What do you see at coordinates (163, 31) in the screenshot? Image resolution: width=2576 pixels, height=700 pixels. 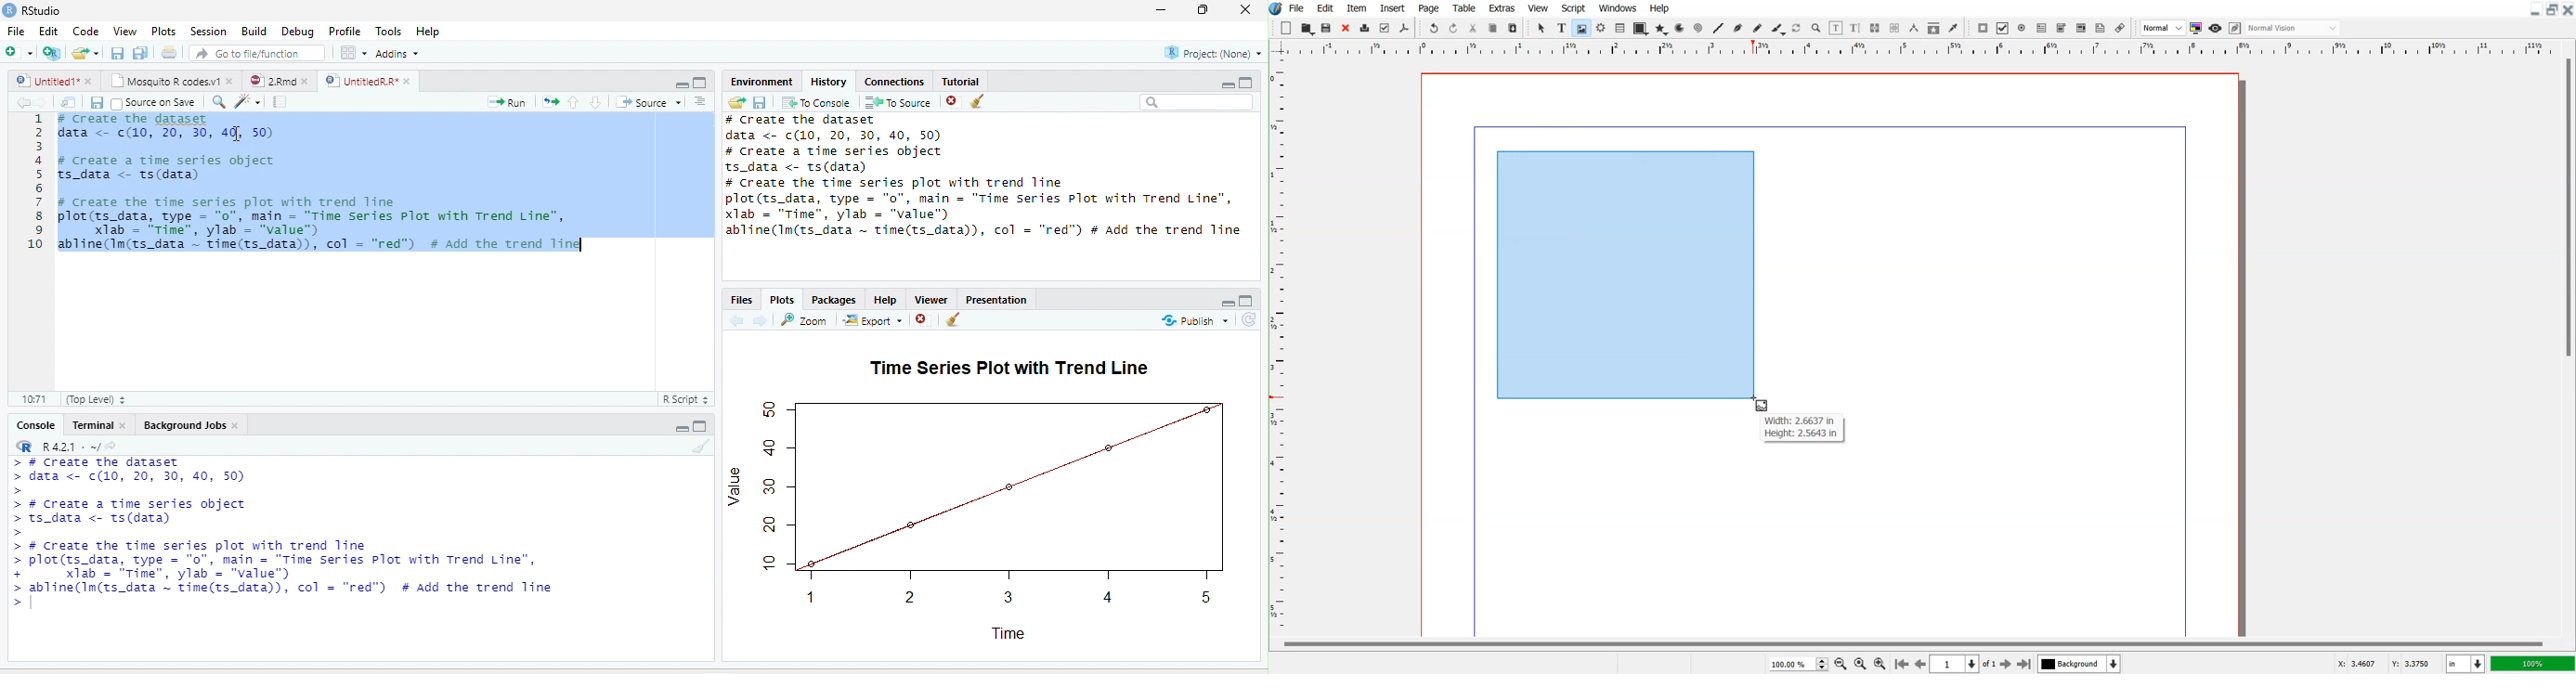 I see `Plots` at bounding box center [163, 31].